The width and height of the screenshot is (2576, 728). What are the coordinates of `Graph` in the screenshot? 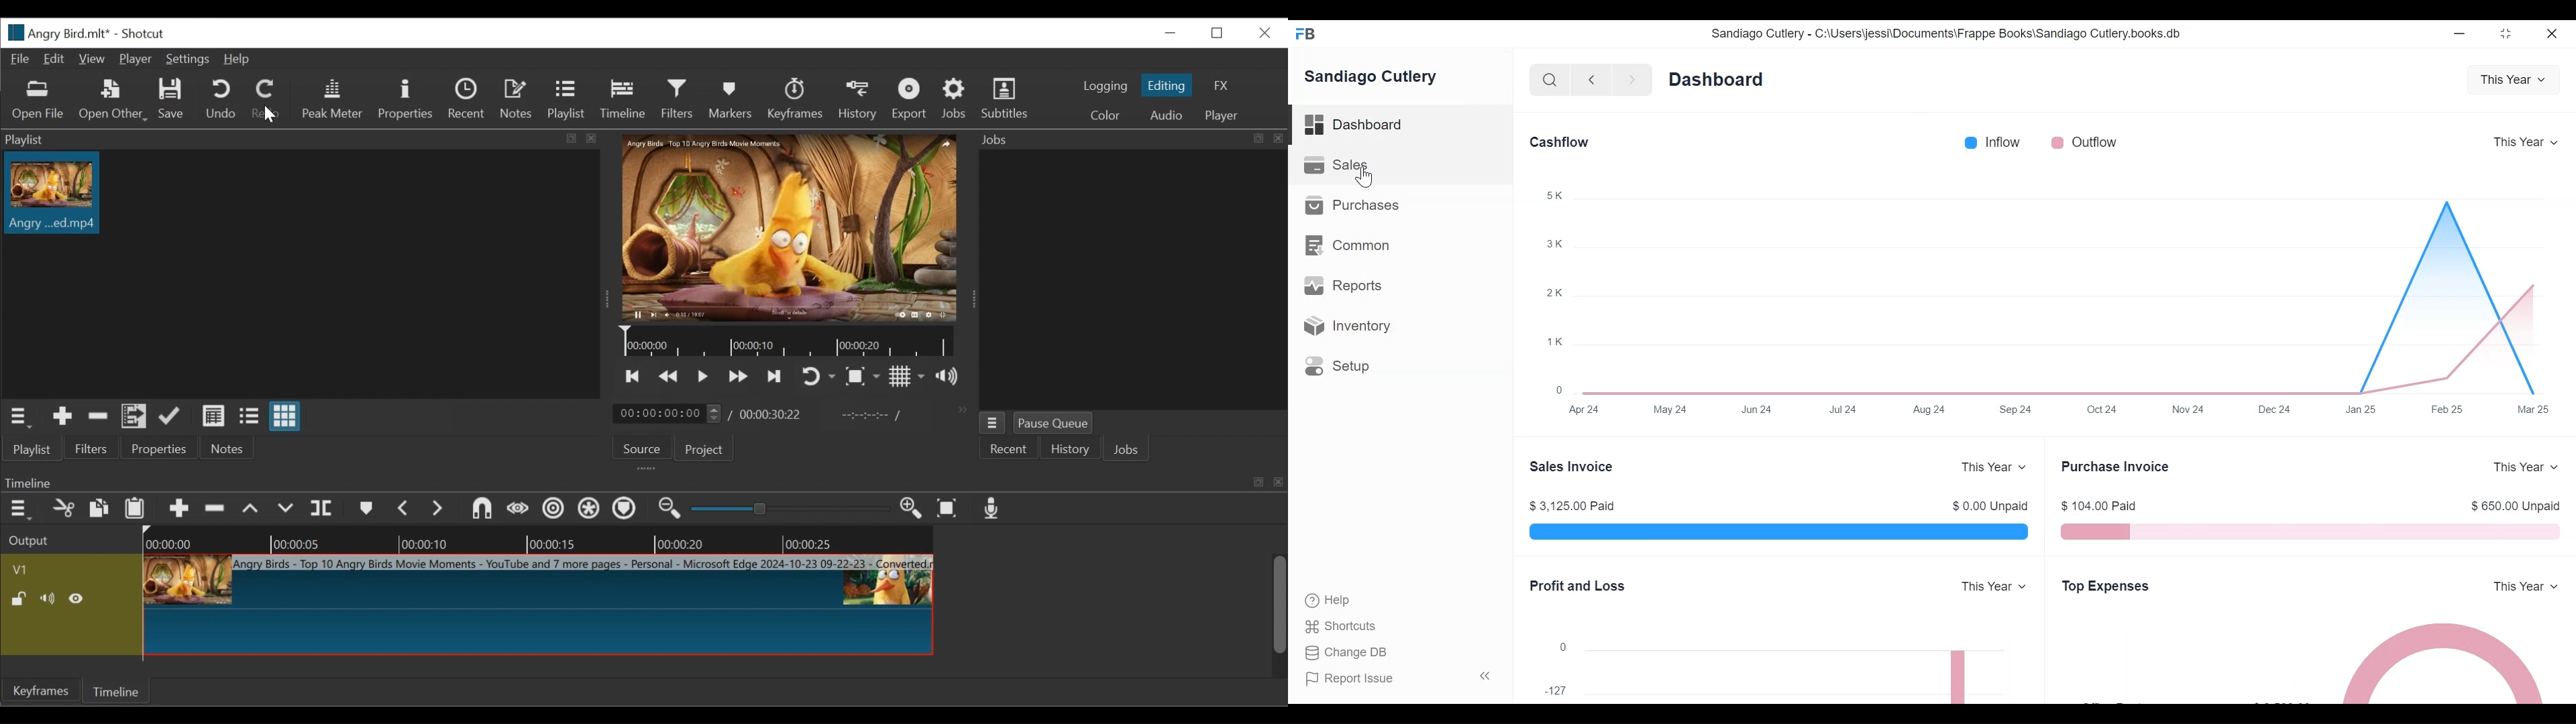 It's located at (2049, 300).